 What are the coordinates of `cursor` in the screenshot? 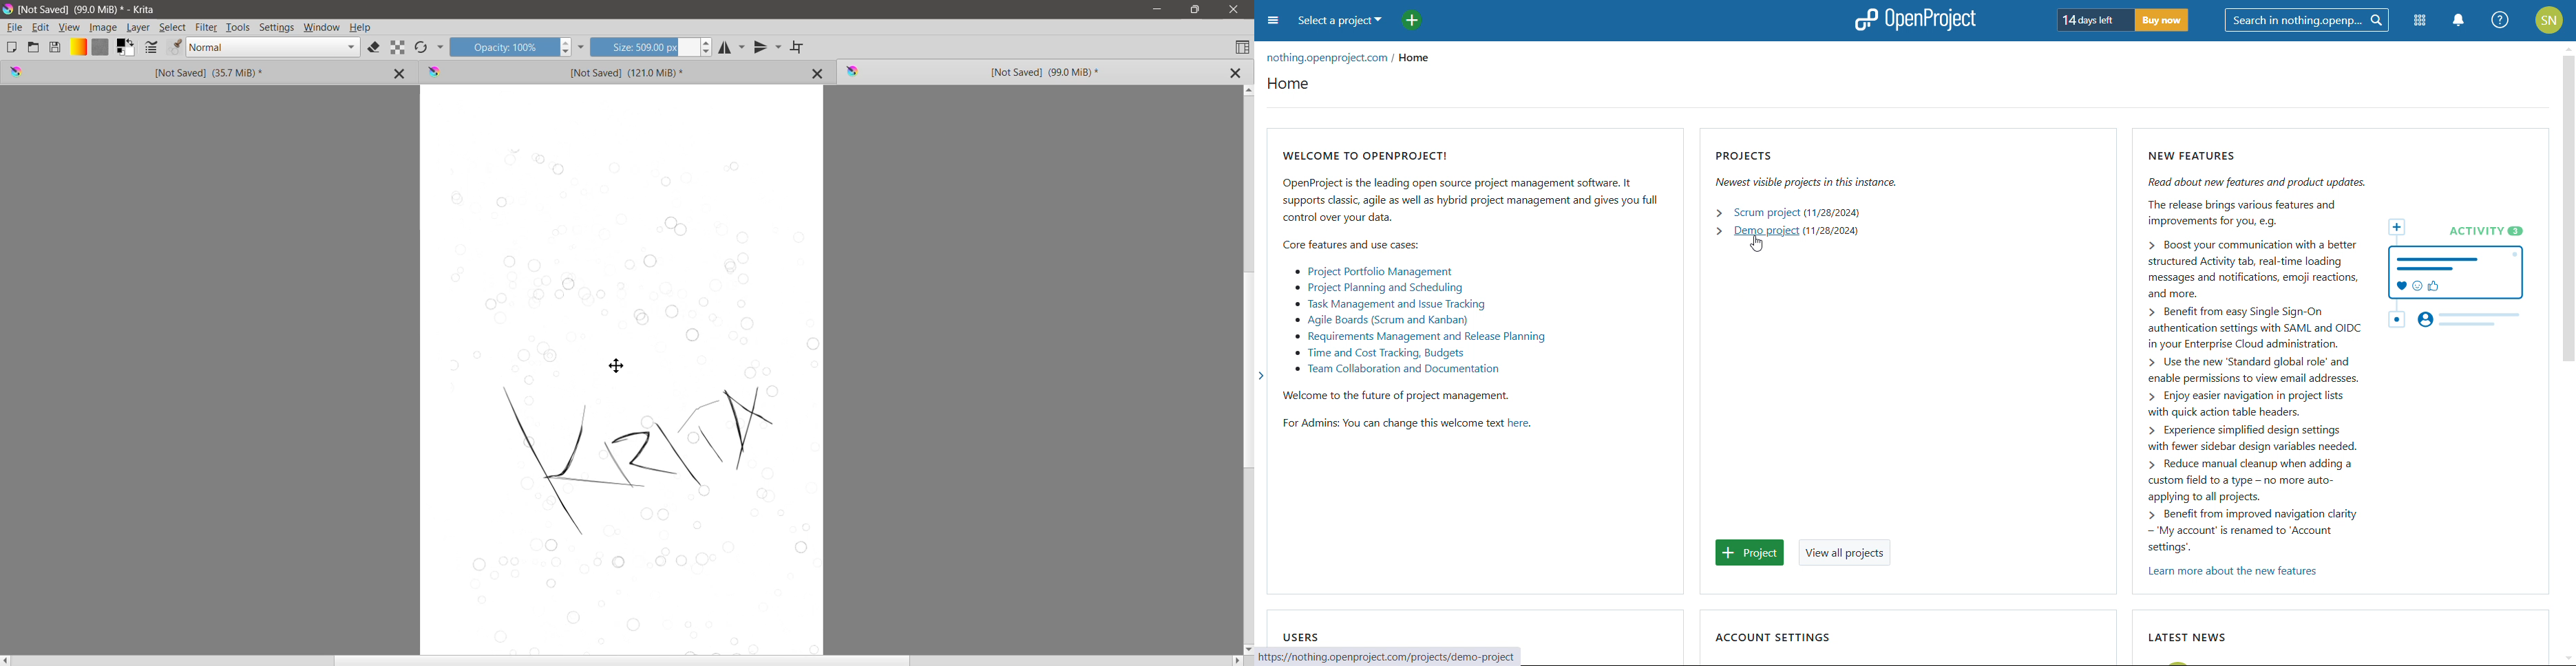 It's located at (1757, 244).